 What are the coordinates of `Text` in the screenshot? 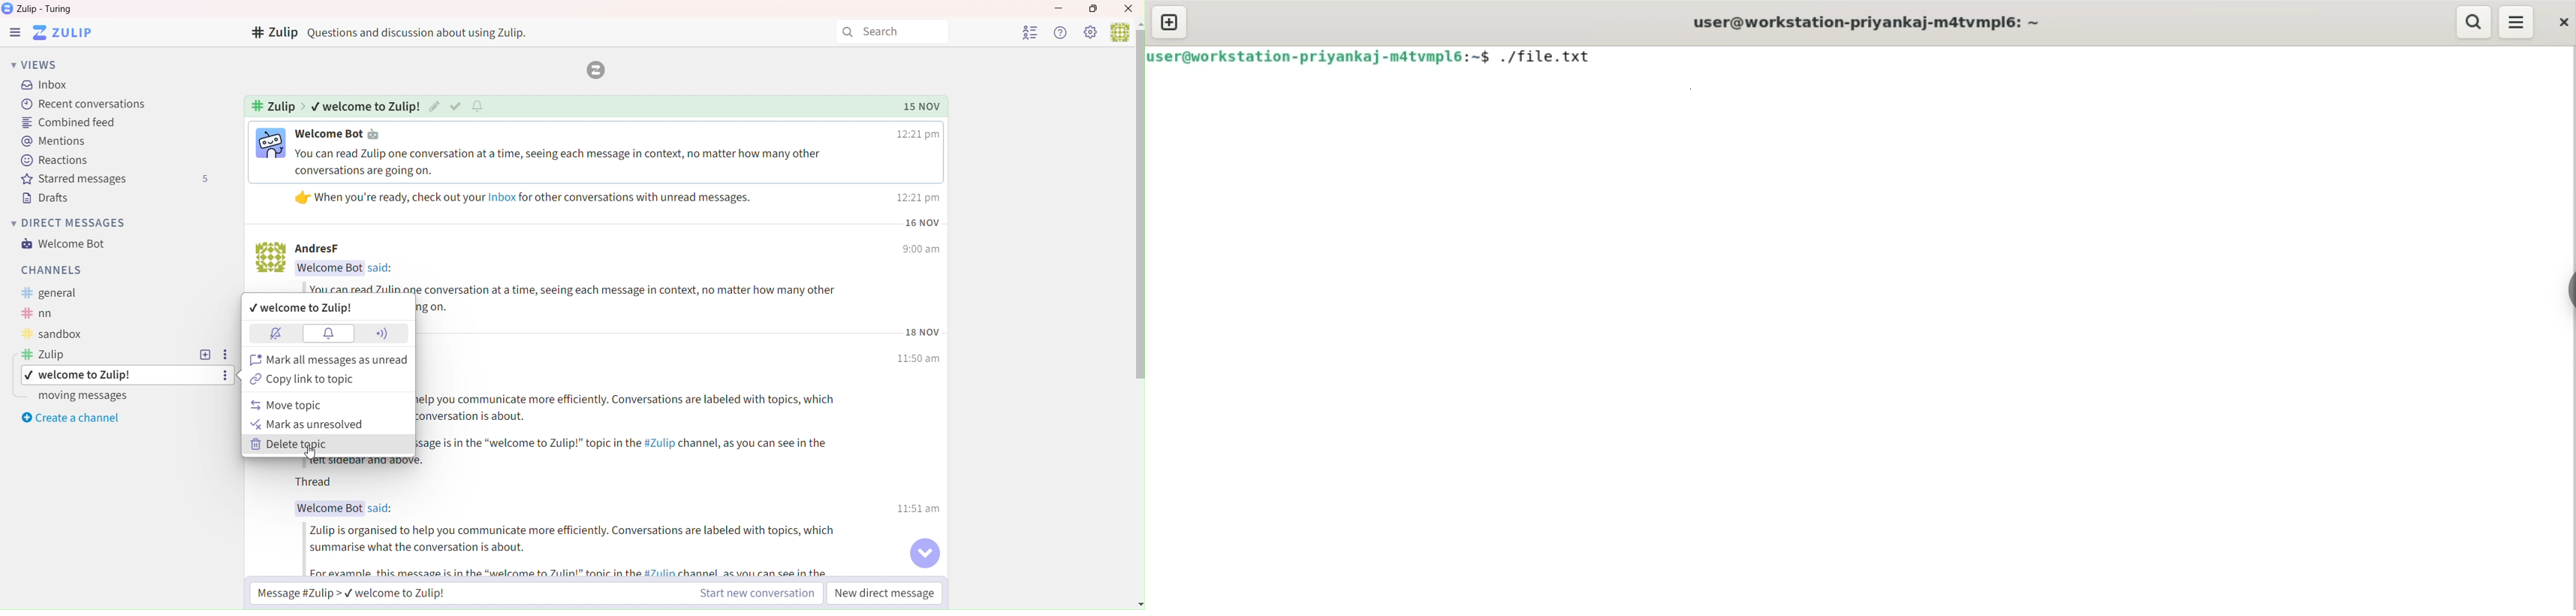 It's located at (320, 482).